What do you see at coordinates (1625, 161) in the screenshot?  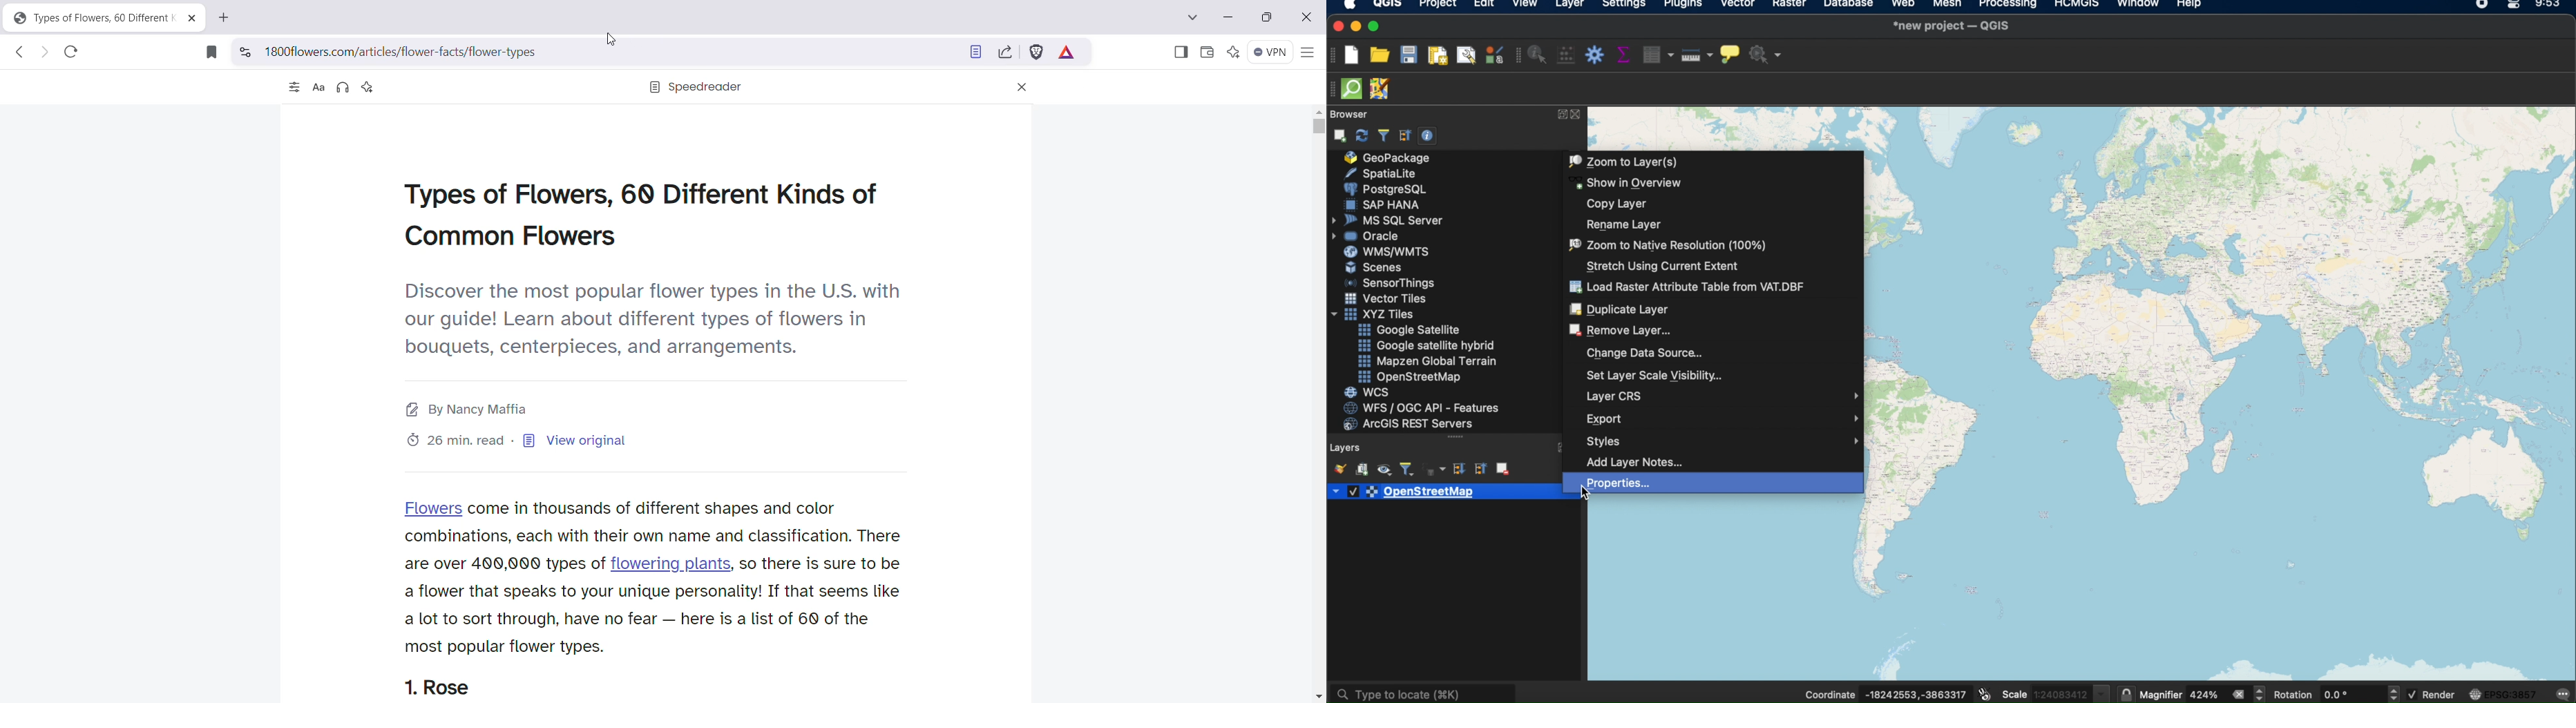 I see `zoom to layer (s)` at bounding box center [1625, 161].